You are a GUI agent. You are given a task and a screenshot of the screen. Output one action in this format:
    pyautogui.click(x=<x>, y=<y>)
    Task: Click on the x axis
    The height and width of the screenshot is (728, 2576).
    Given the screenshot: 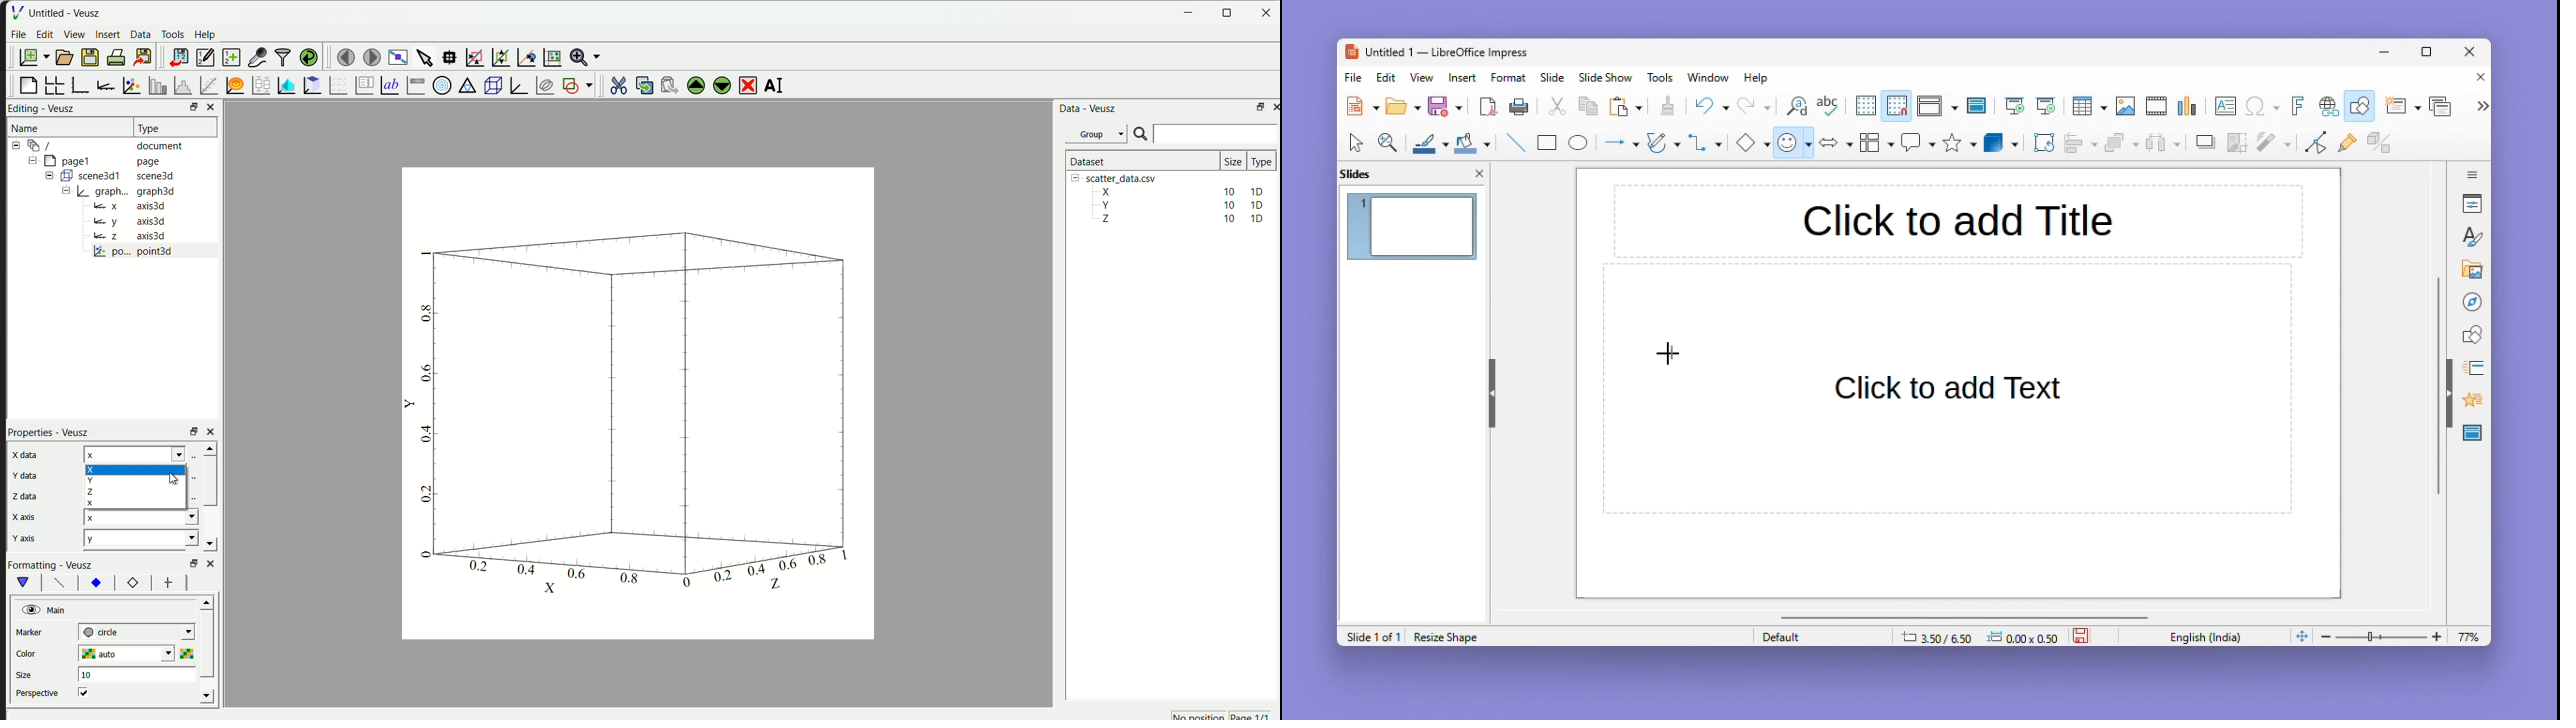 What is the action you would take?
    pyautogui.click(x=25, y=517)
    